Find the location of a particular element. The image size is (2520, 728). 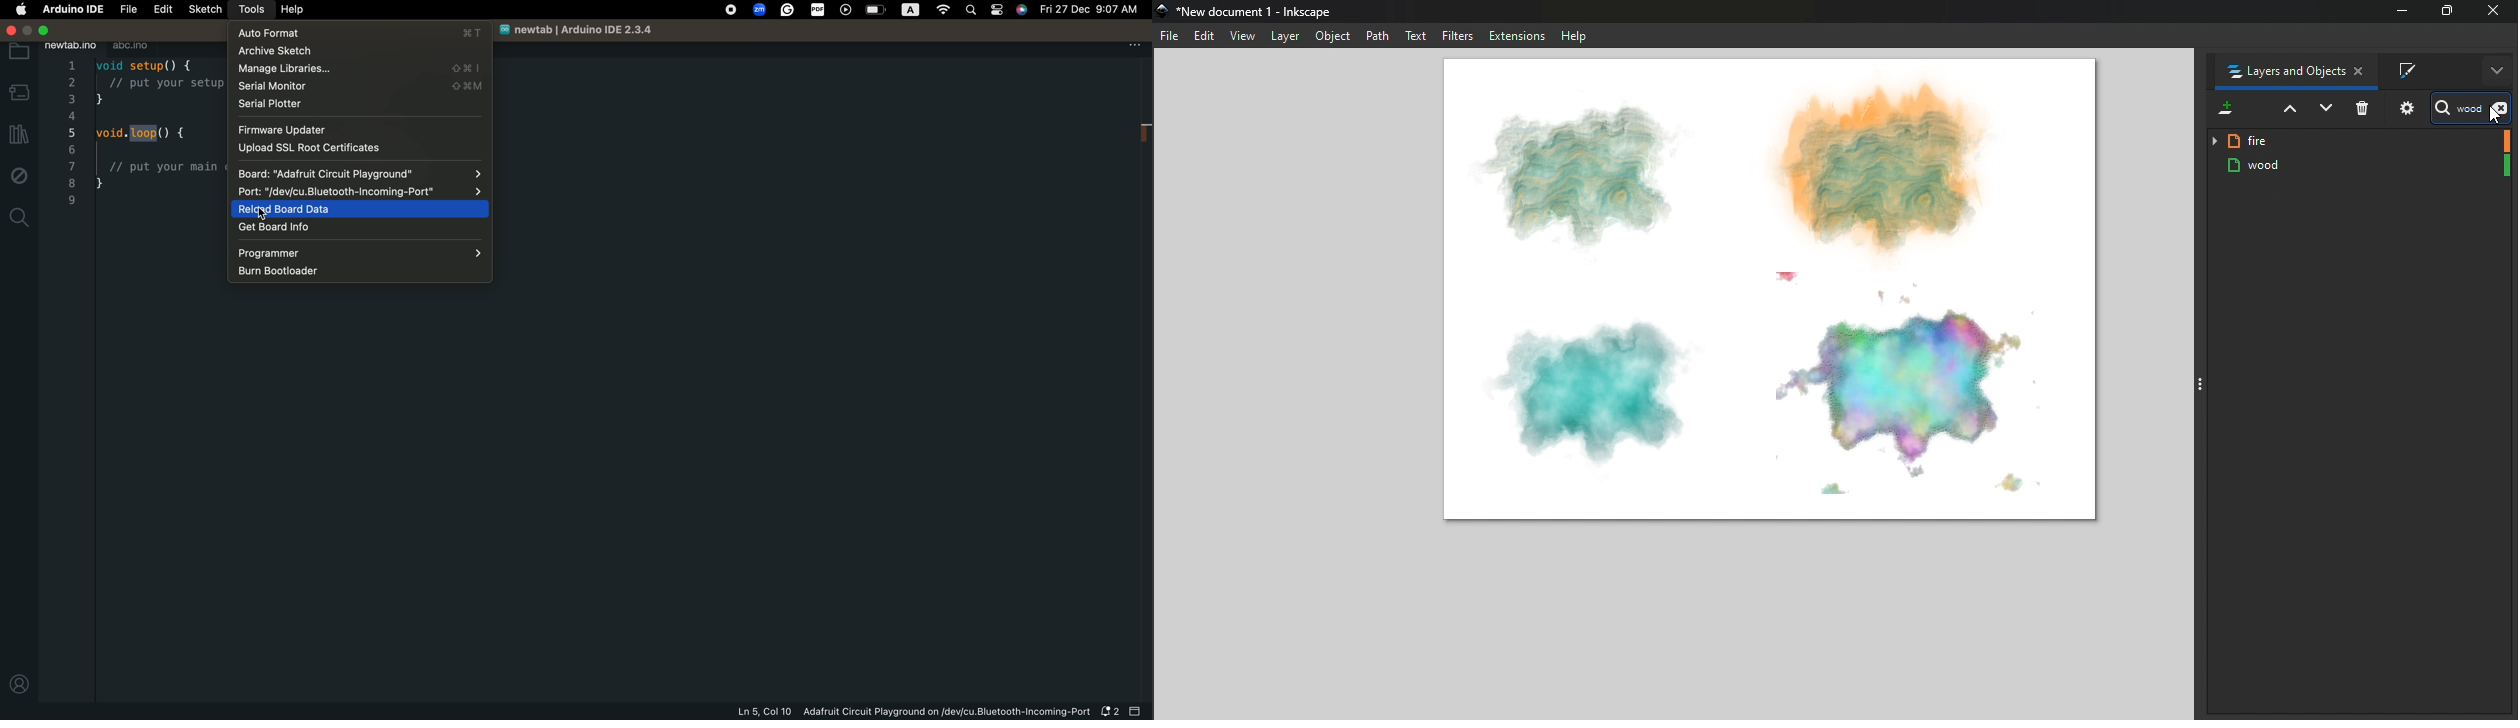

More options is located at coordinates (2497, 70).